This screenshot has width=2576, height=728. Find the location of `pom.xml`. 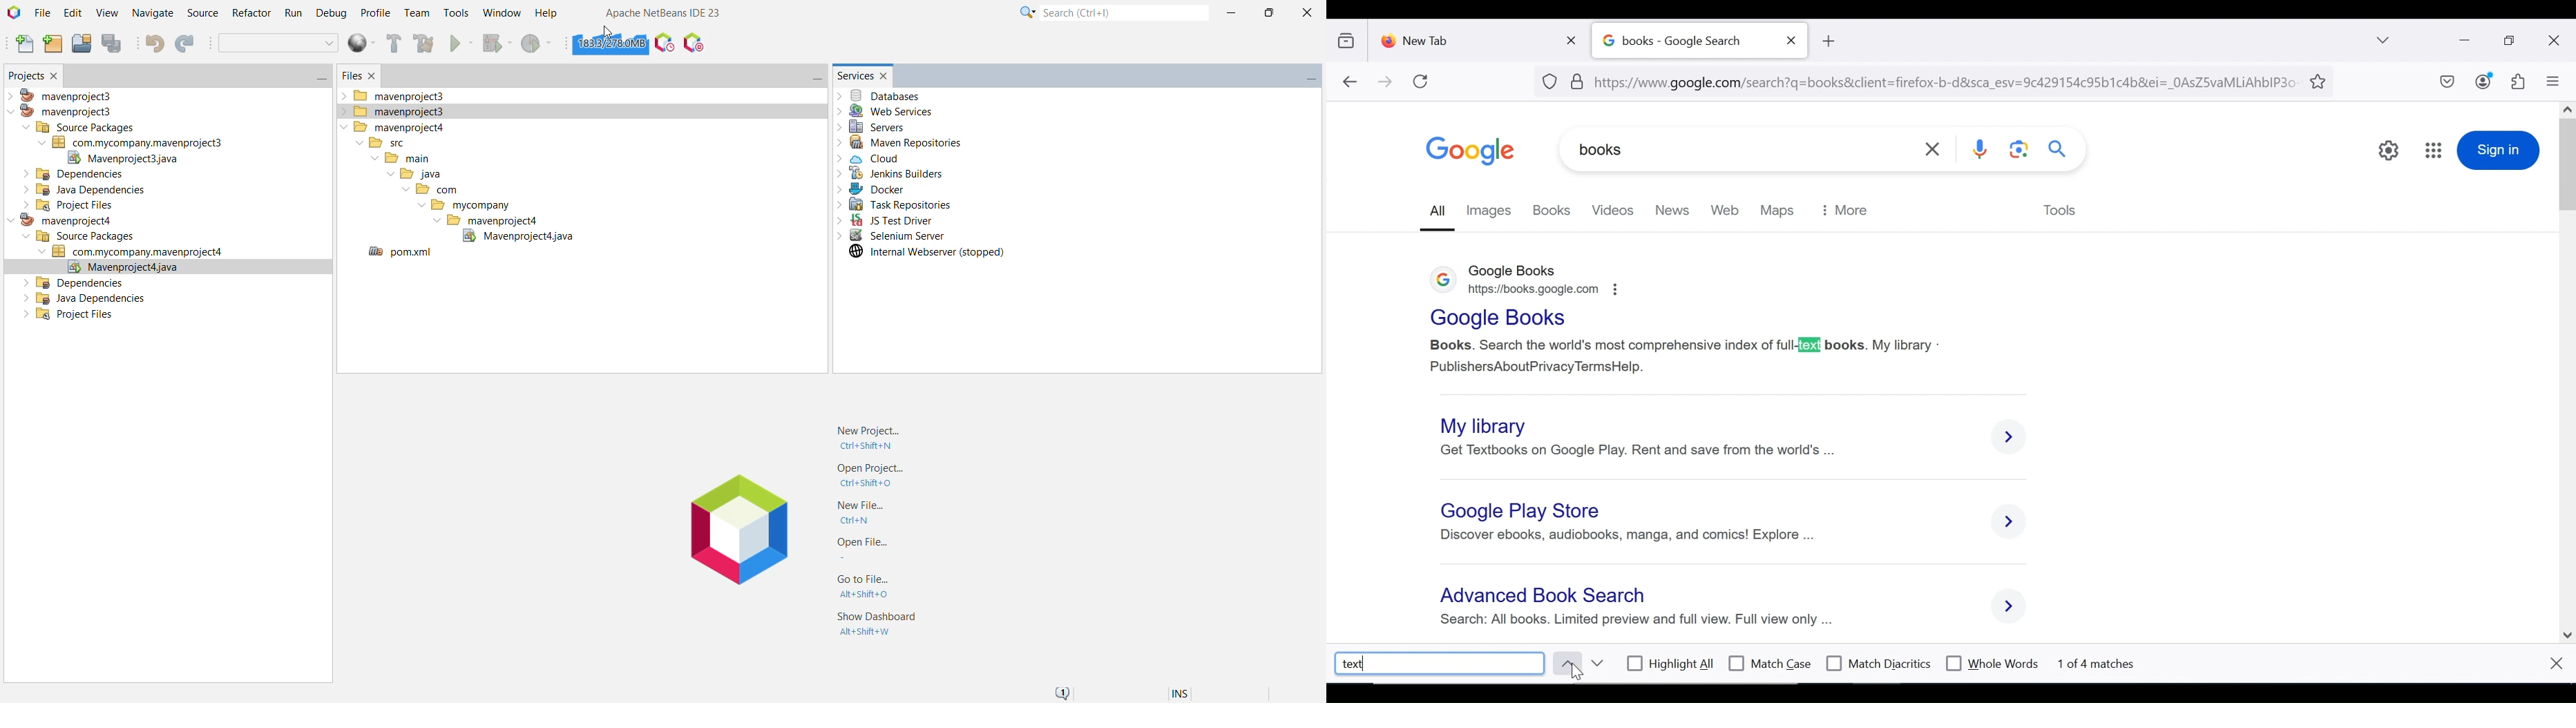

pom.xml is located at coordinates (400, 253).